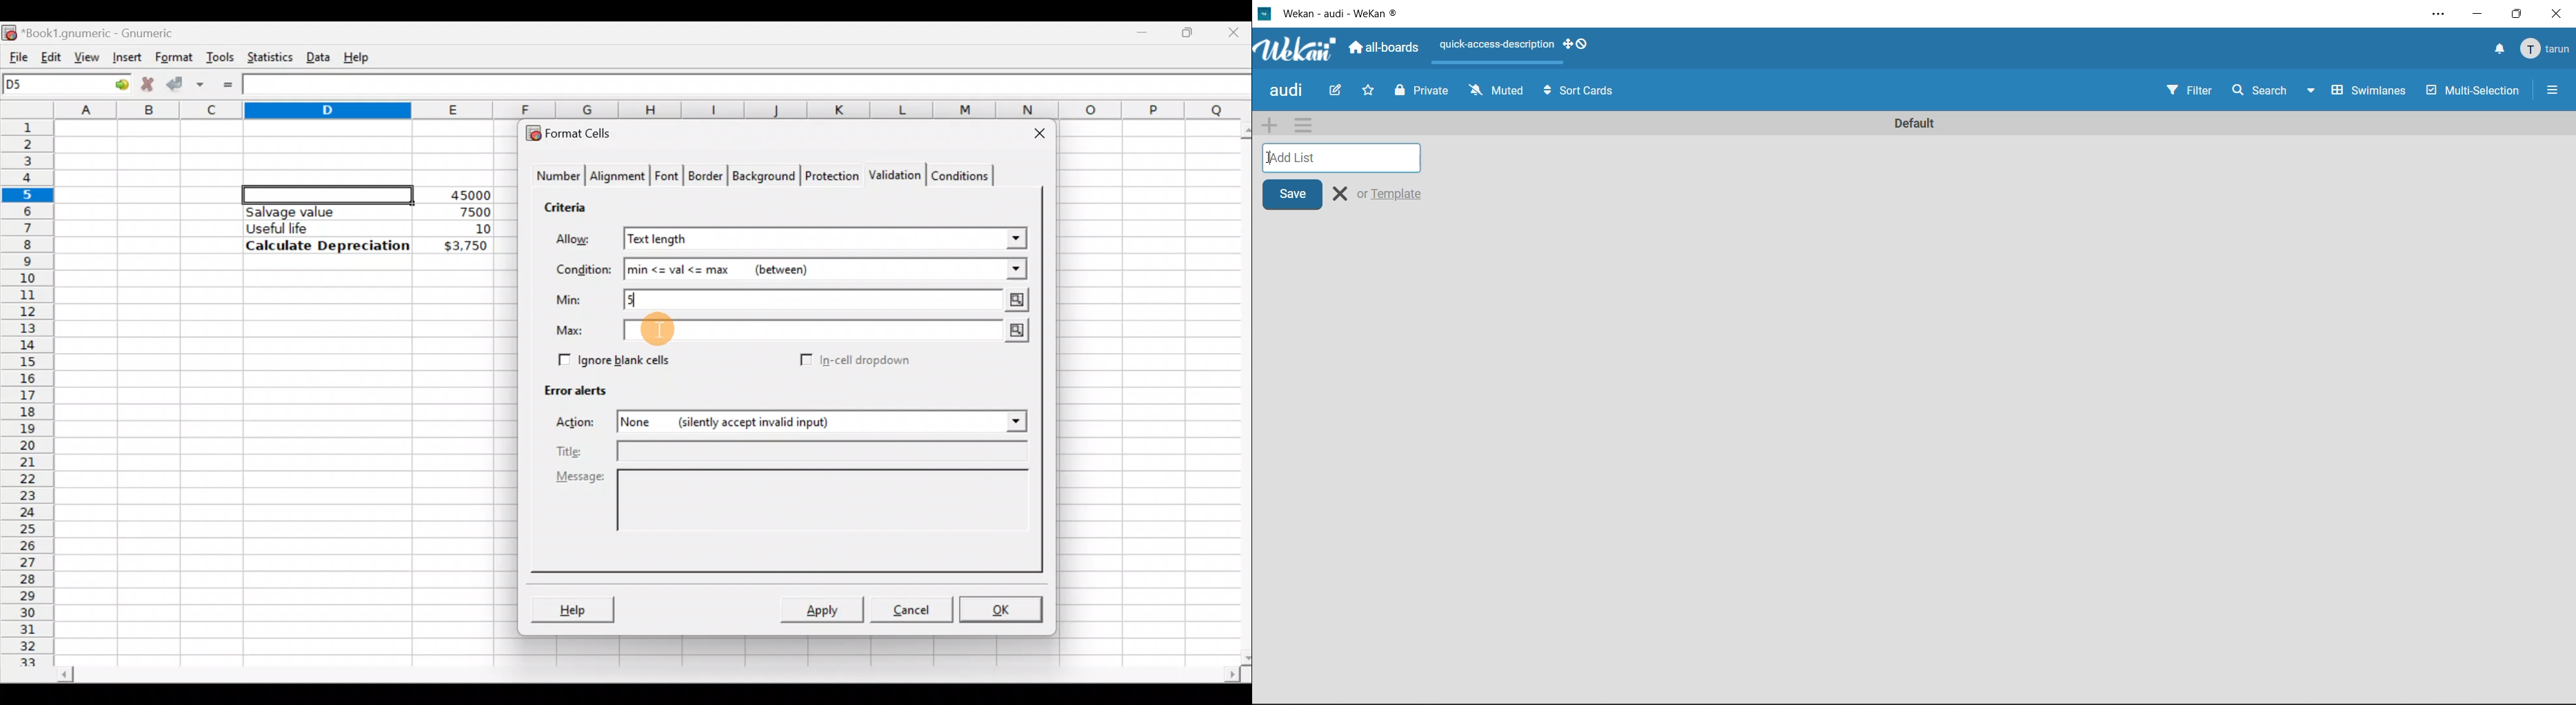 The width and height of the screenshot is (2576, 728). I want to click on Close, so click(1034, 136).